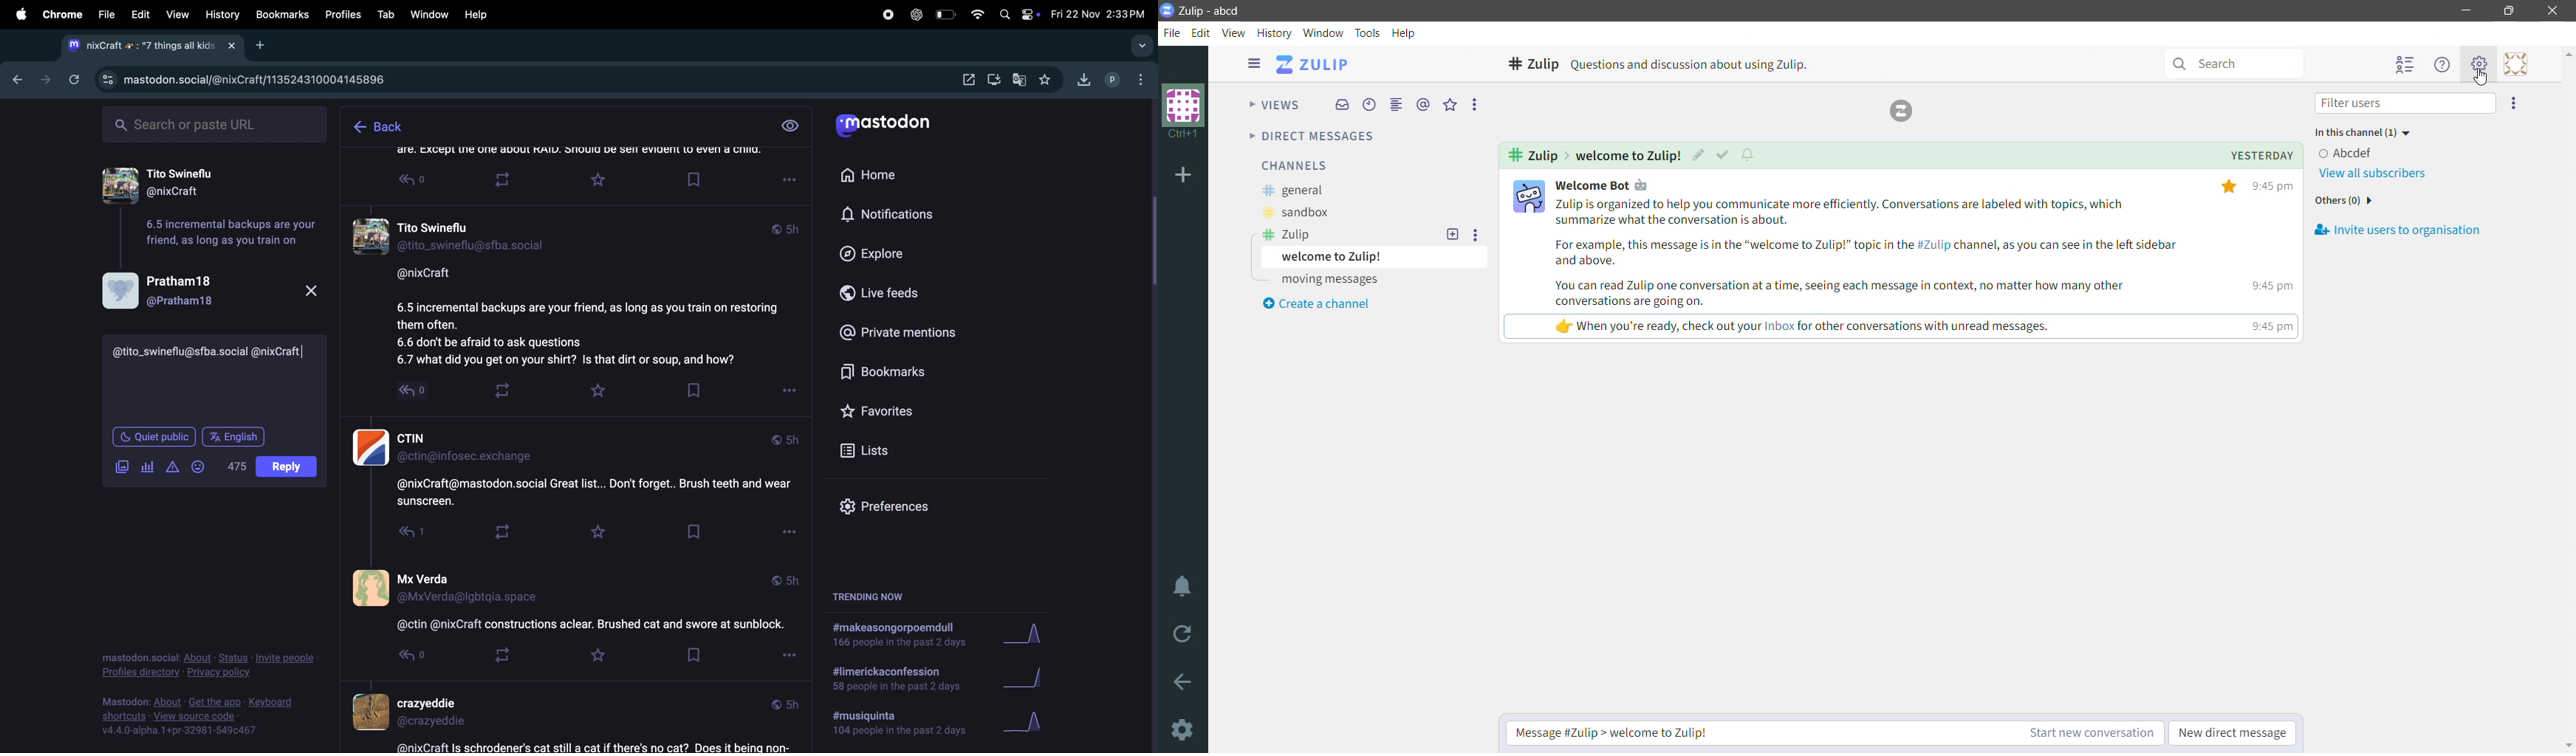 The image size is (2576, 756). Describe the element at coordinates (45, 78) in the screenshot. I see `forward` at that location.